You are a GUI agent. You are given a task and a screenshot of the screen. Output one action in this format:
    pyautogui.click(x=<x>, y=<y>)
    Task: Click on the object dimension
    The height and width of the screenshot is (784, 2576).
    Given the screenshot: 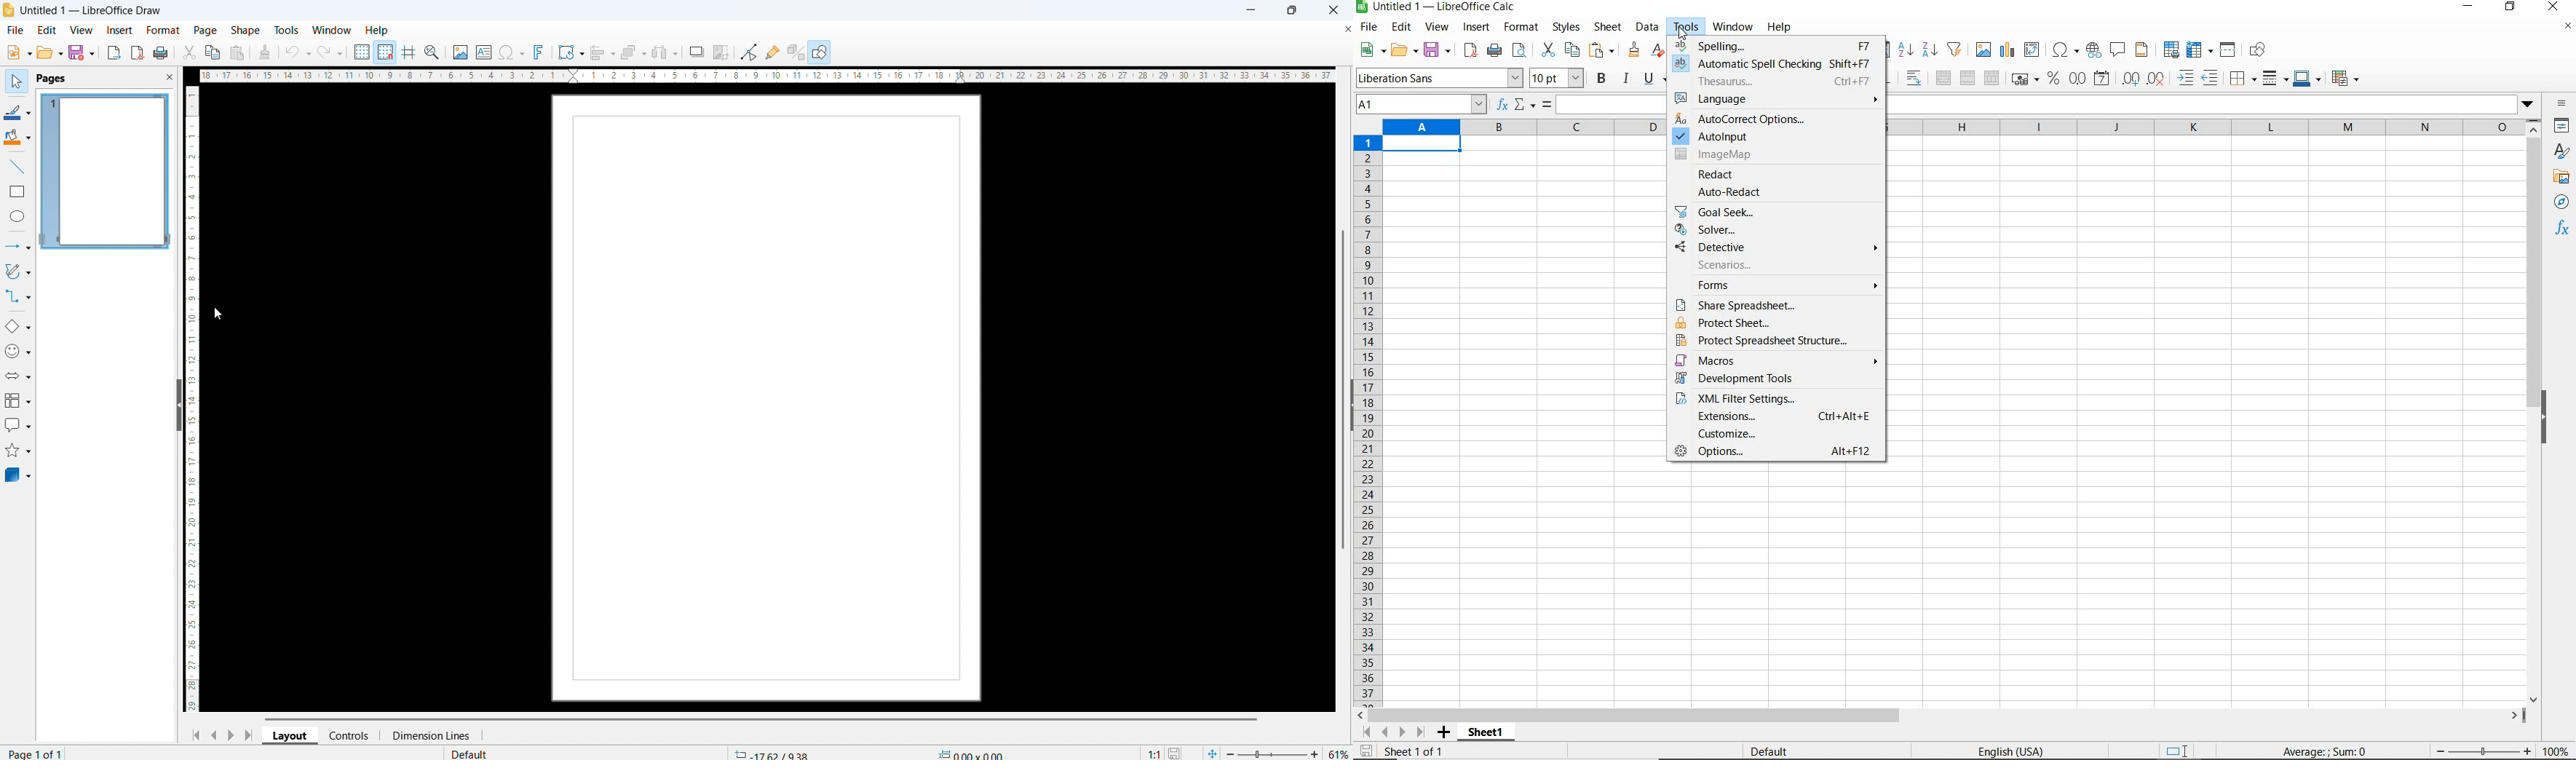 What is the action you would take?
    pyautogui.click(x=972, y=752)
    